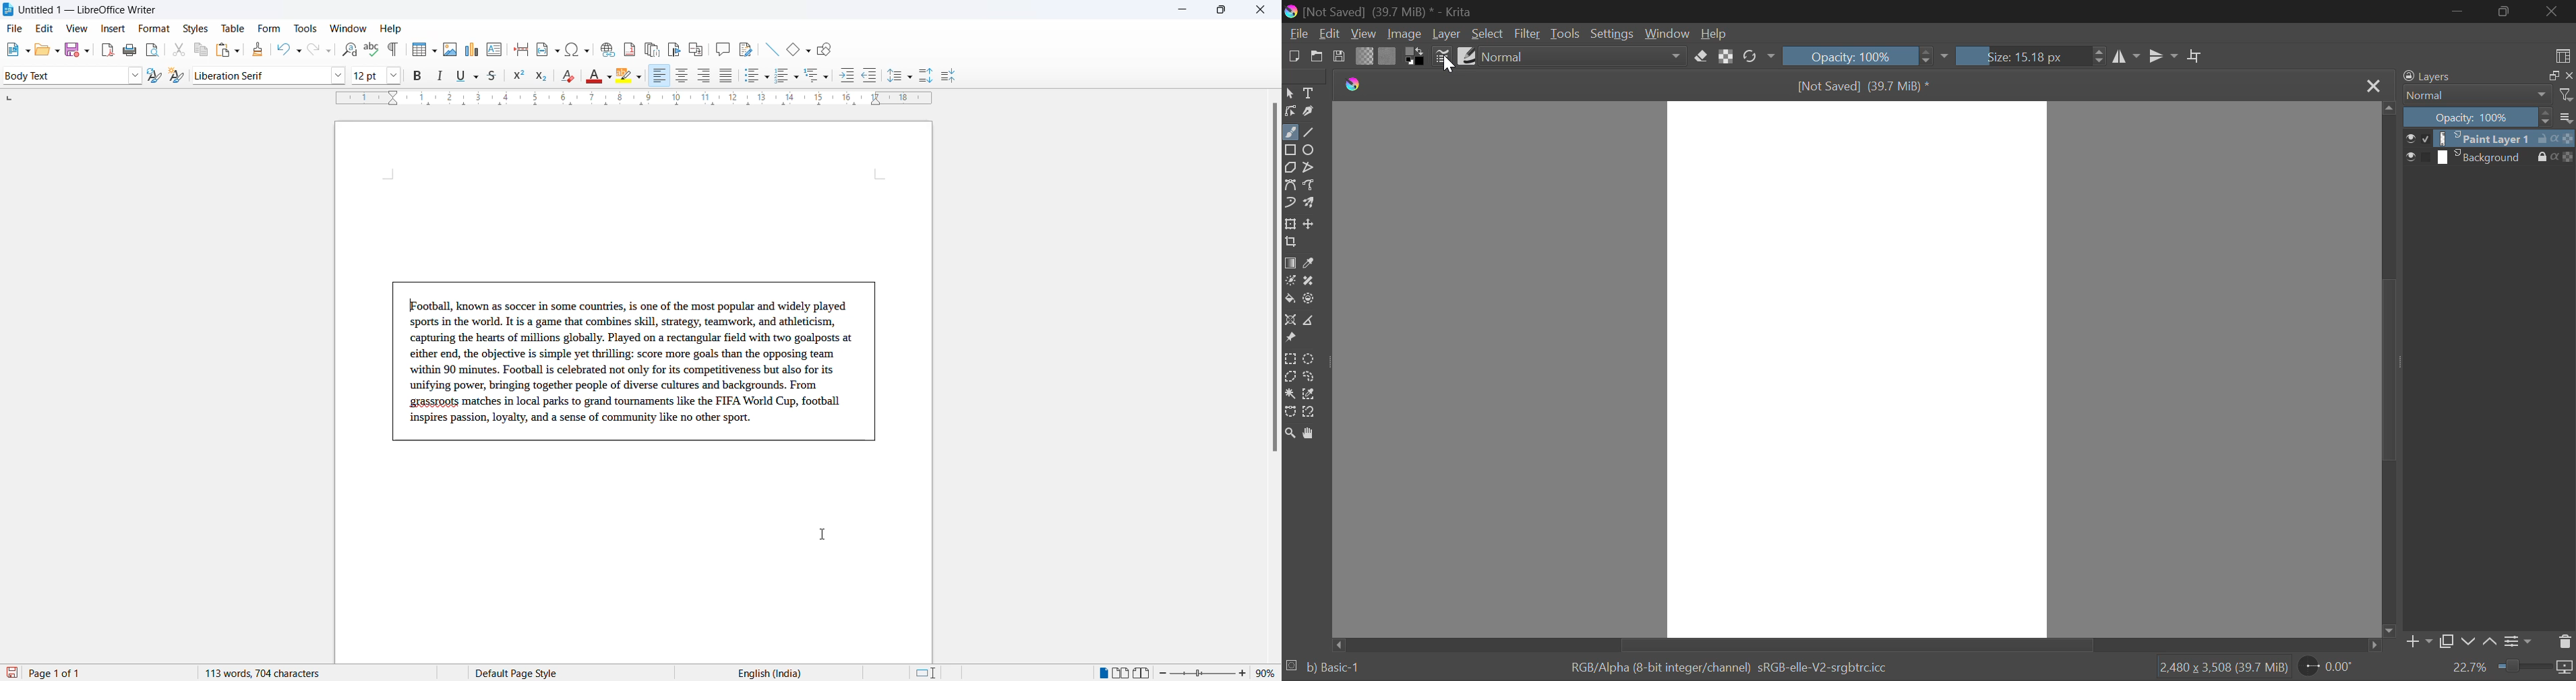  Describe the element at coordinates (764, 673) in the screenshot. I see `text language` at that location.